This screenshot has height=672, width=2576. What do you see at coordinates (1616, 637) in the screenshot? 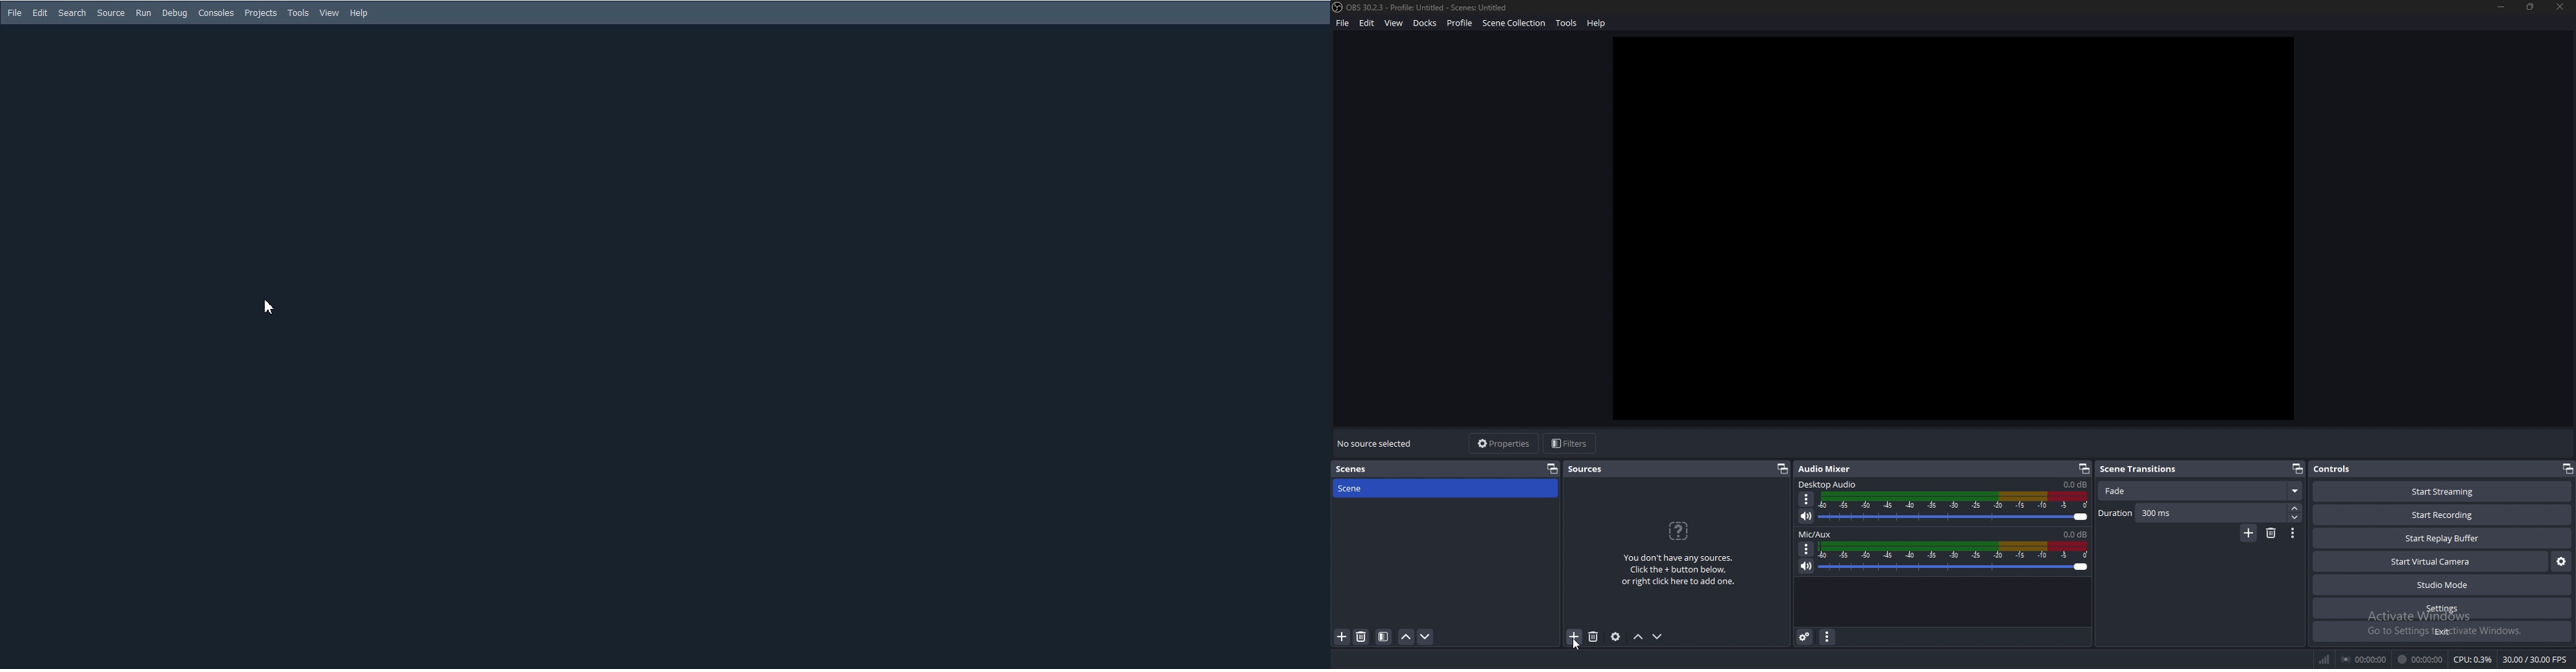
I see `source properties` at bounding box center [1616, 637].